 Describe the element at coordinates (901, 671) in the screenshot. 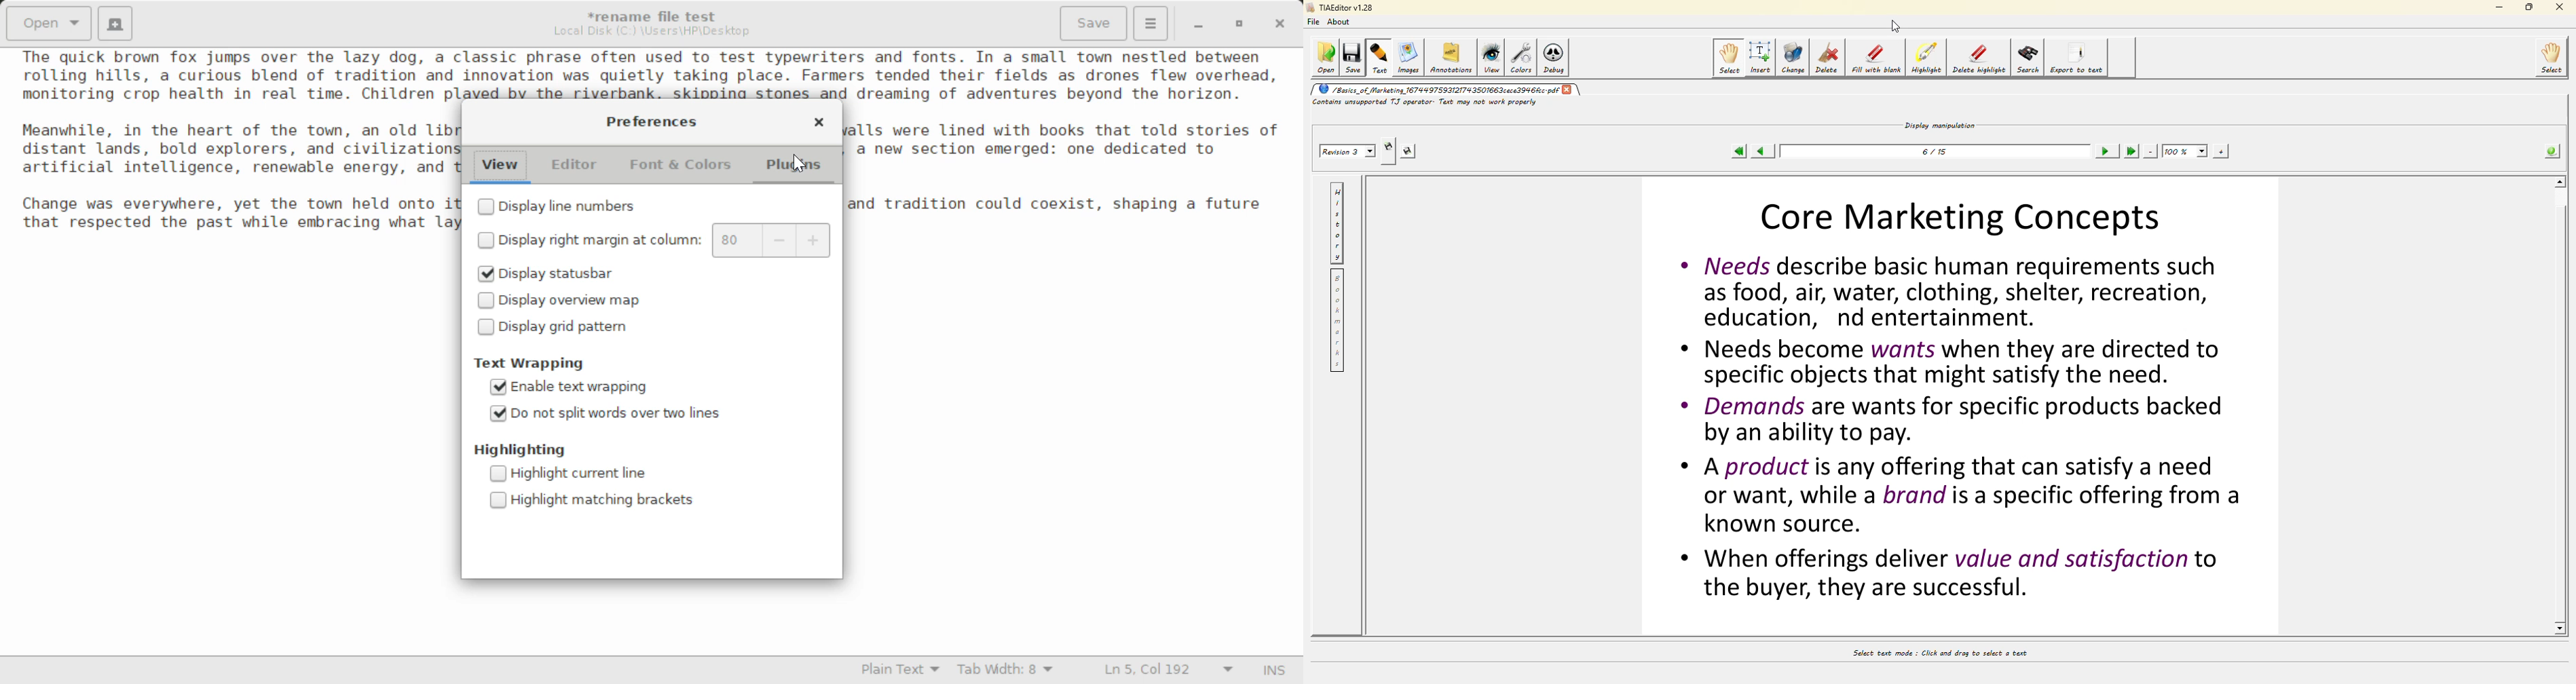

I see `Selected Language` at that location.